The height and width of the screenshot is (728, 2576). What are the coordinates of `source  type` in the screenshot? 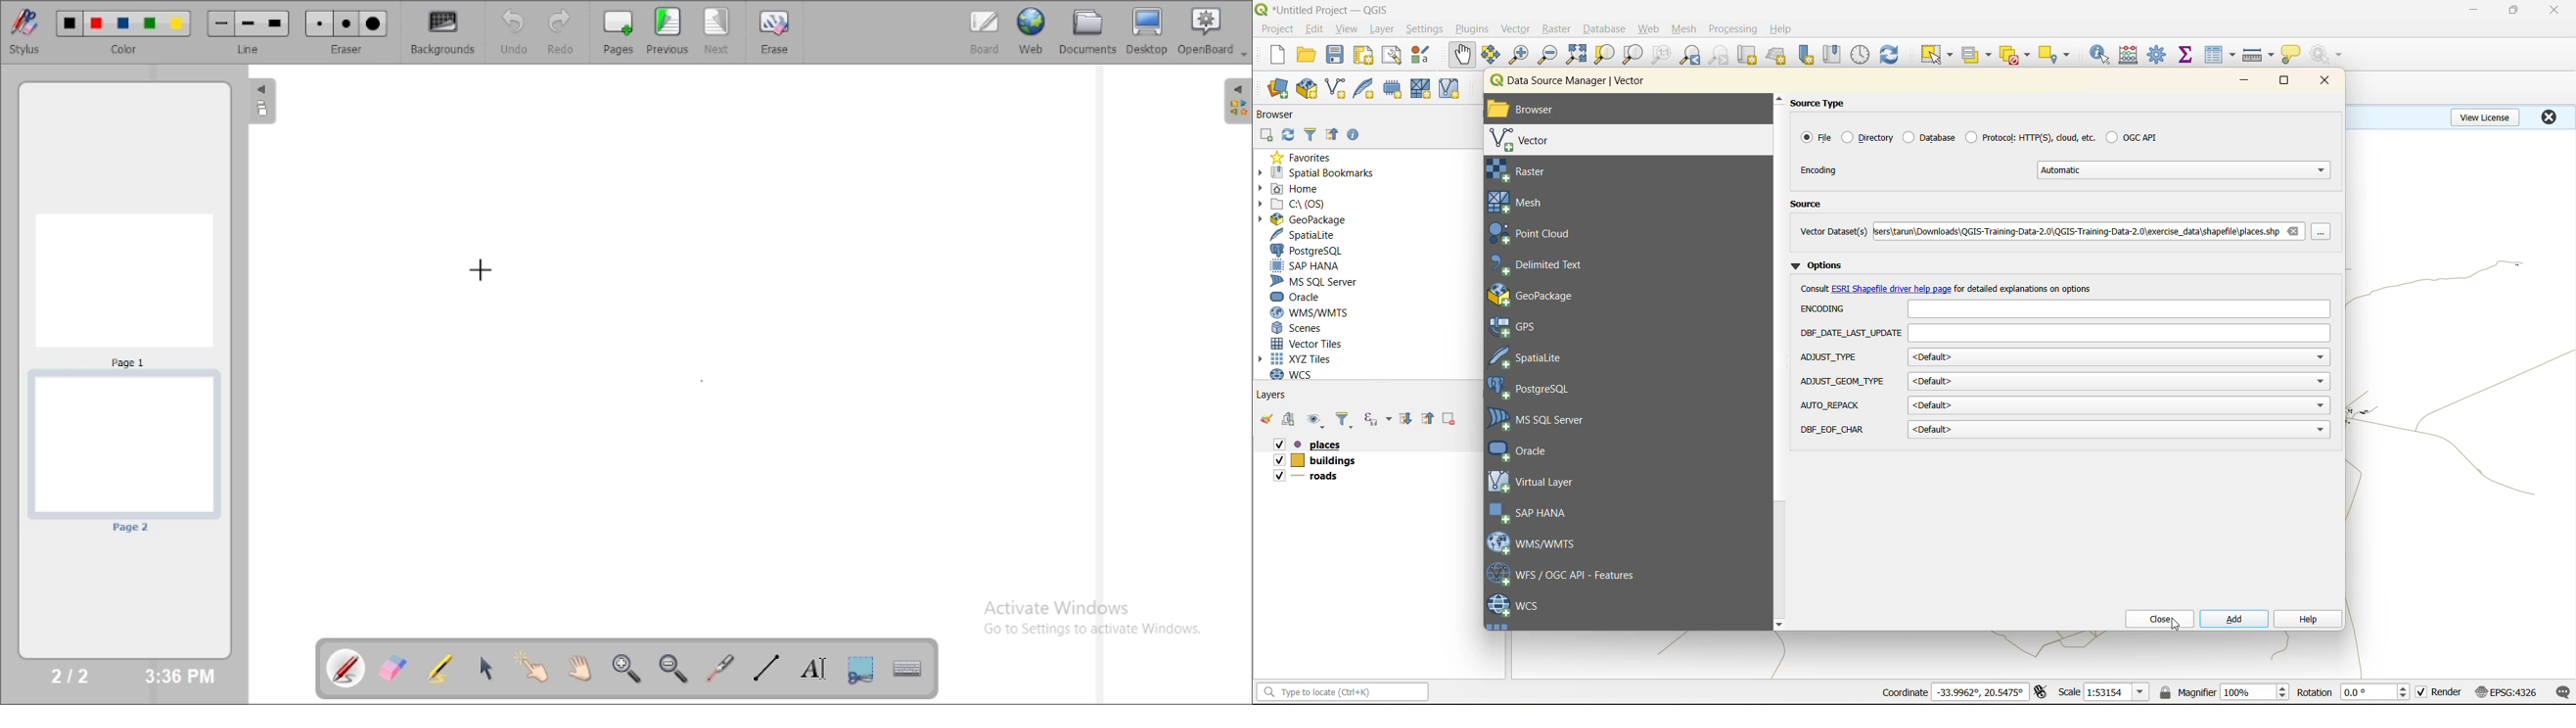 It's located at (1825, 103).